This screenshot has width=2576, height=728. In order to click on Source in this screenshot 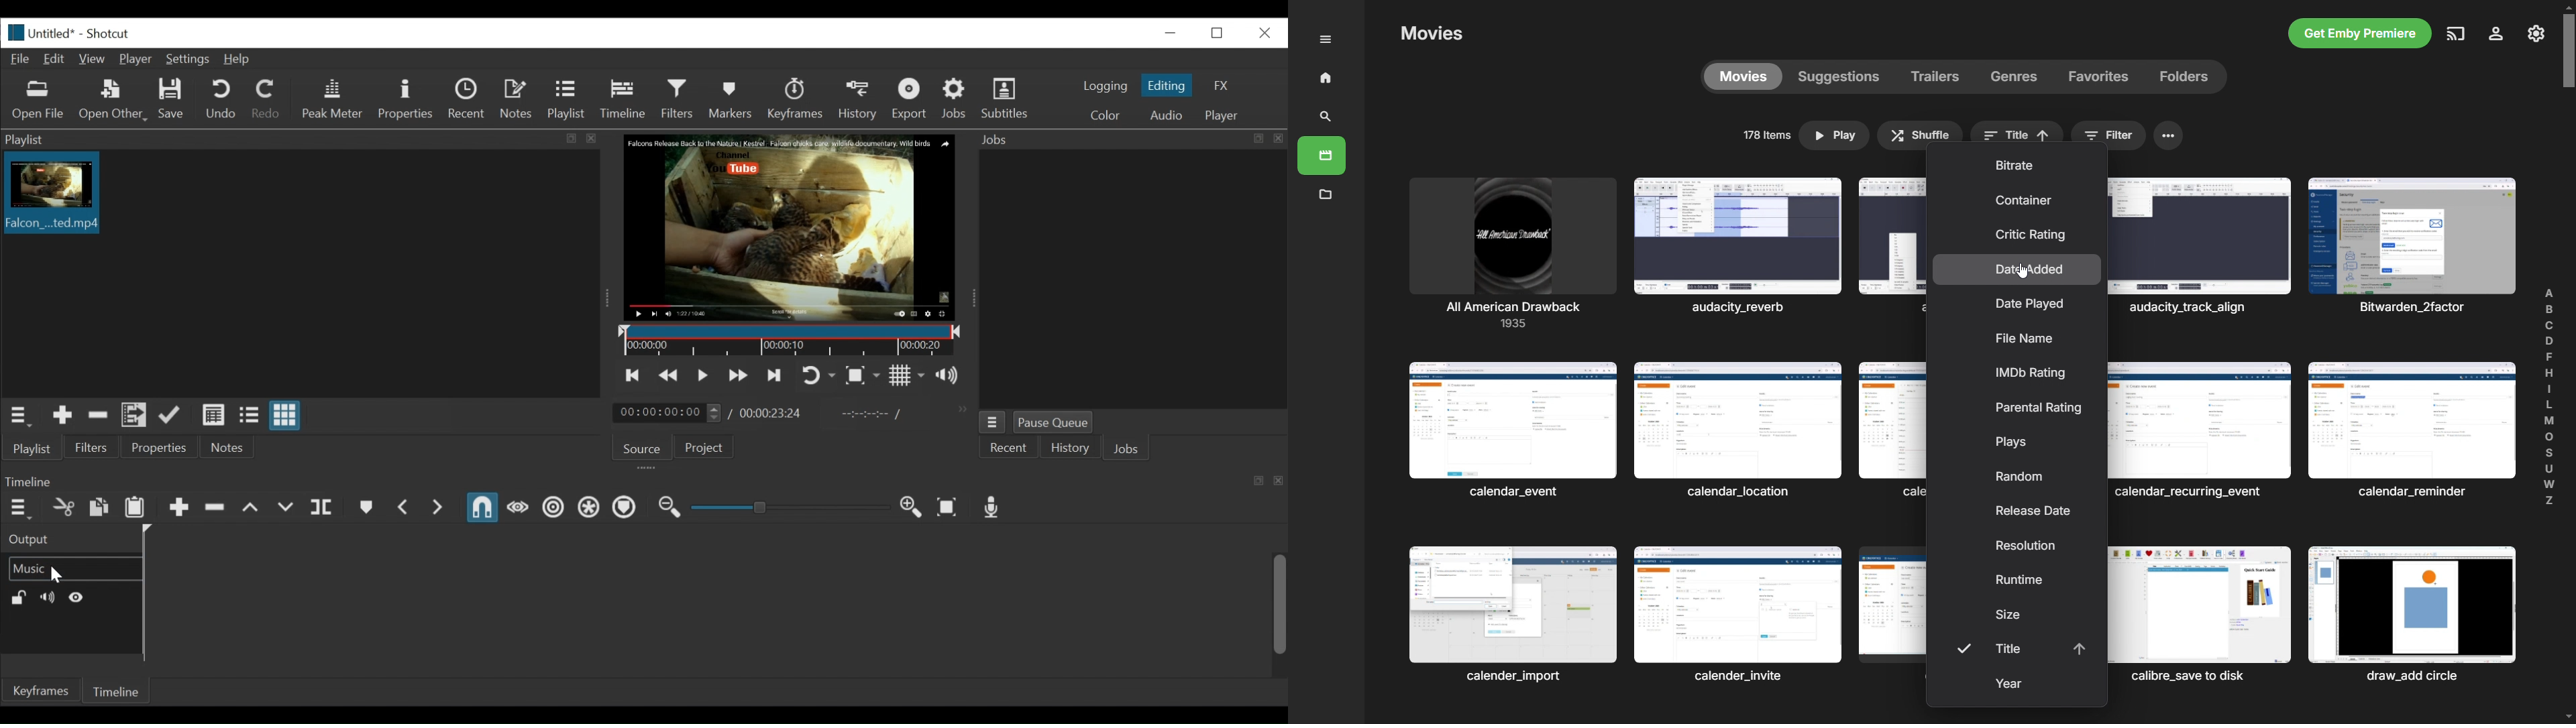, I will do `click(639, 447)`.